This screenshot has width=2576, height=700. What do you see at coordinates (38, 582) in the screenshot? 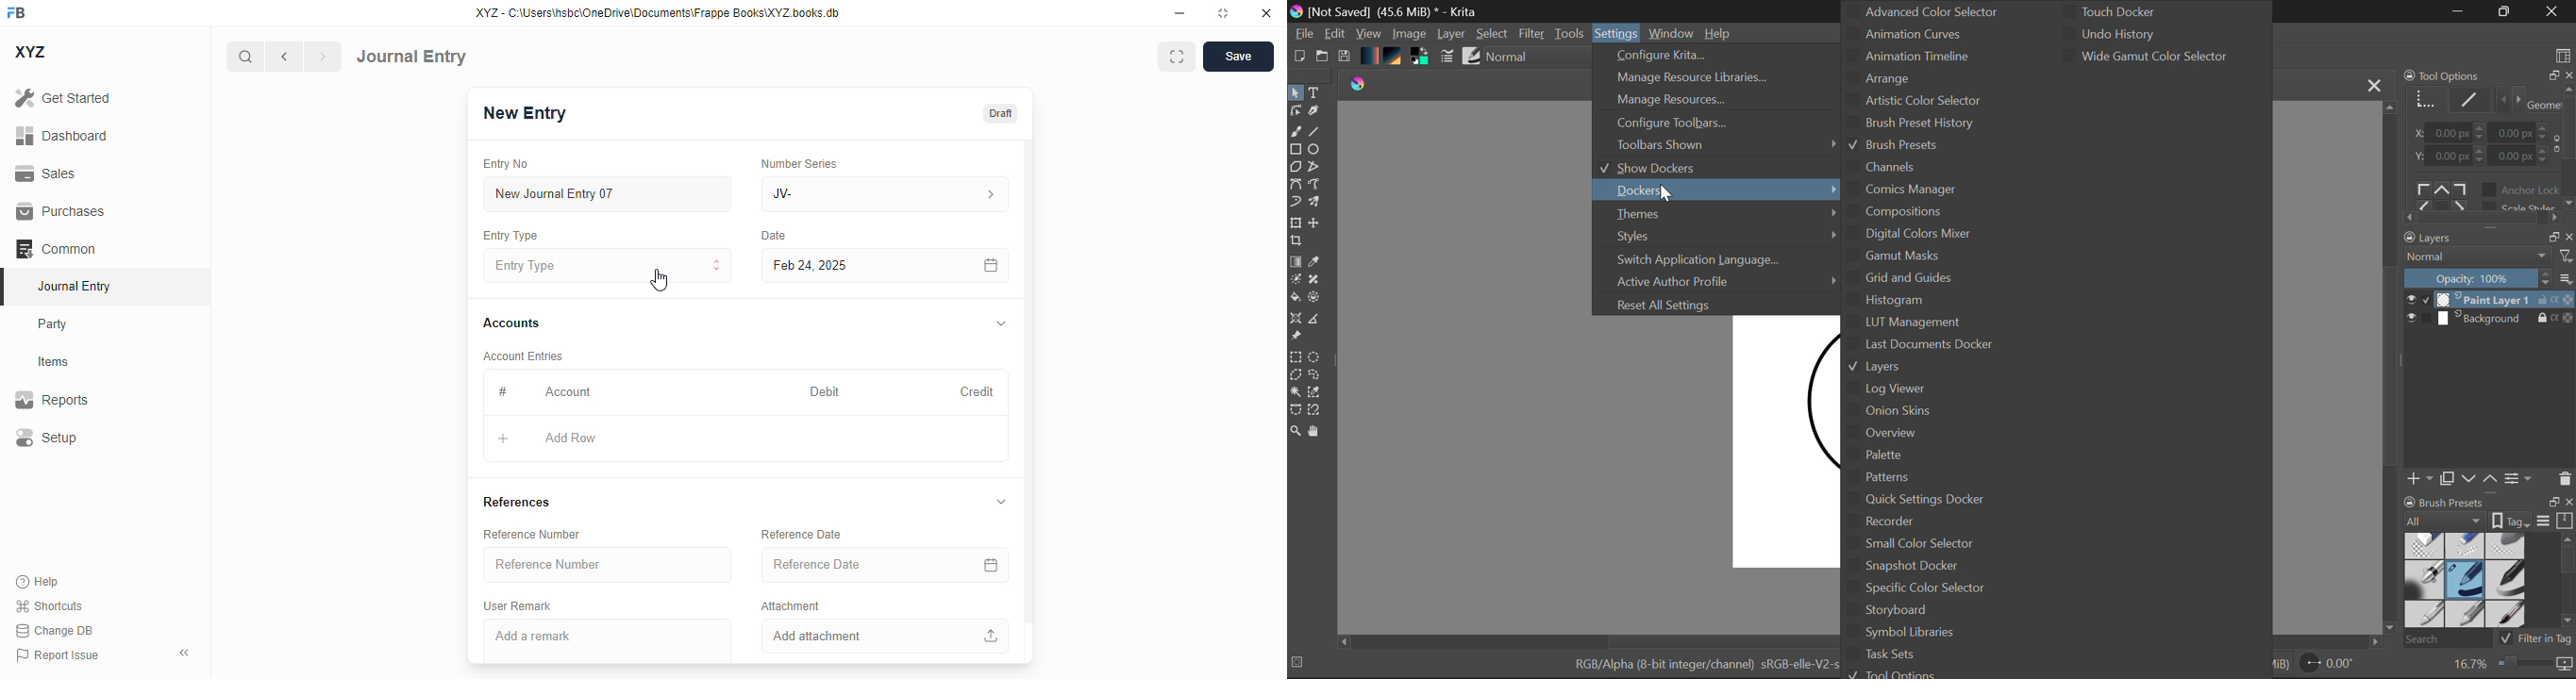
I see `help` at bounding box center [38, 582].